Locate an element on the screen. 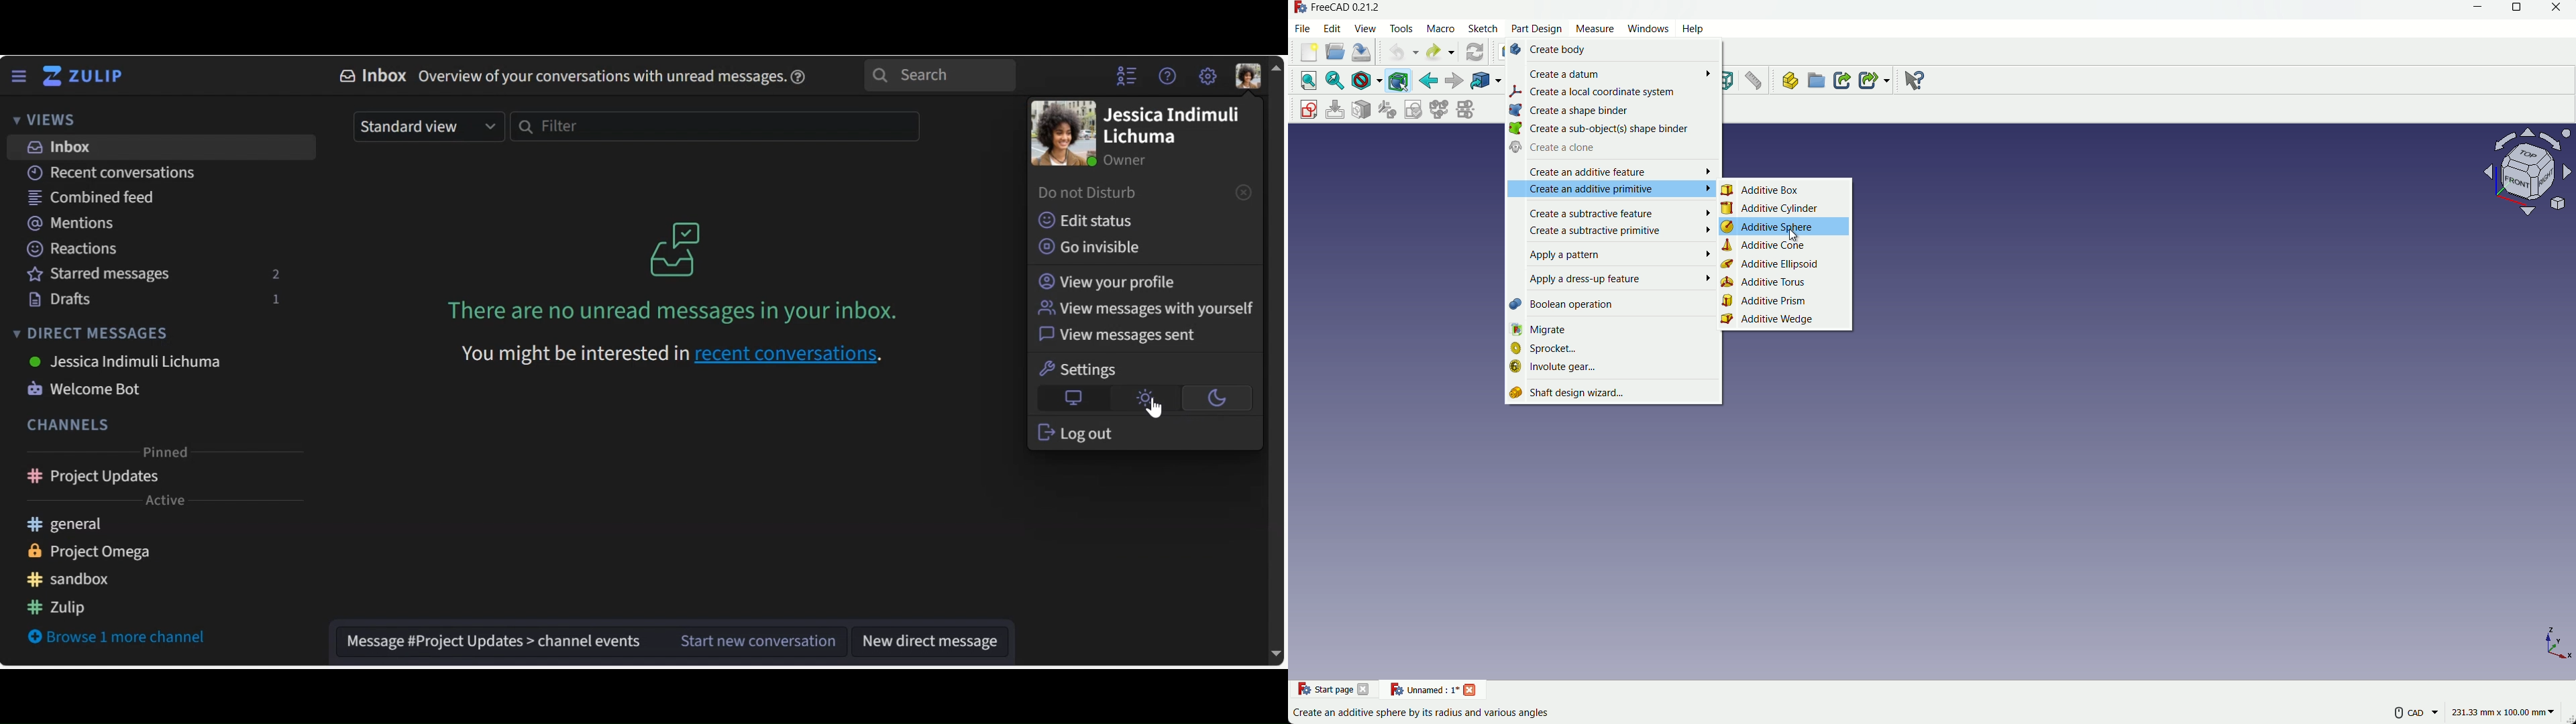  Inbox Overview of your conversations with unread messages is located at coordinates (559, 74).